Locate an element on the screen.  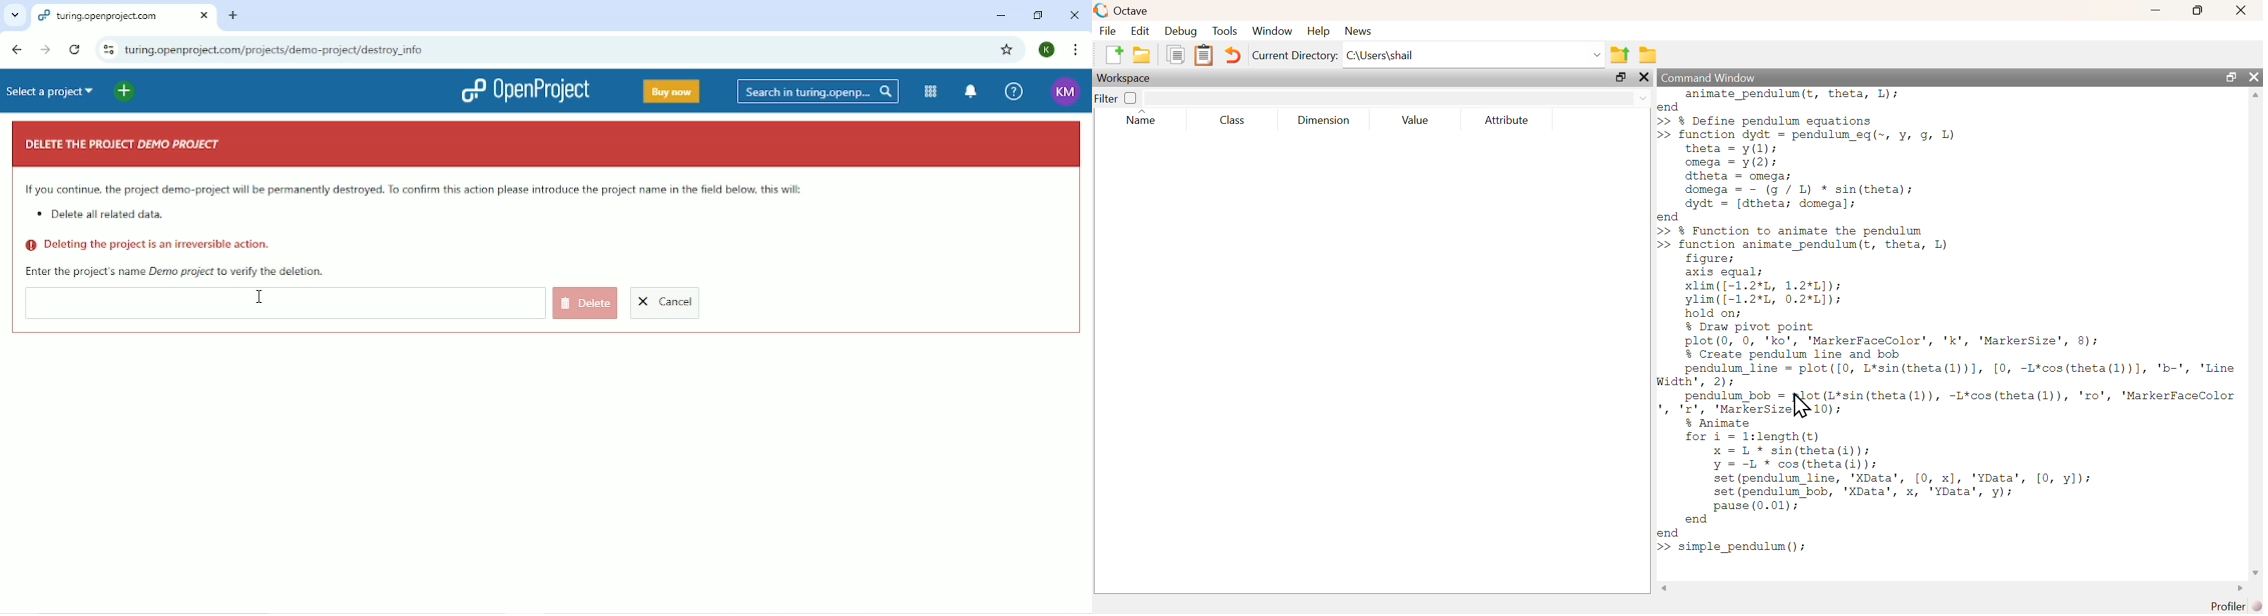
Close is located at coordinates (1647, 78).